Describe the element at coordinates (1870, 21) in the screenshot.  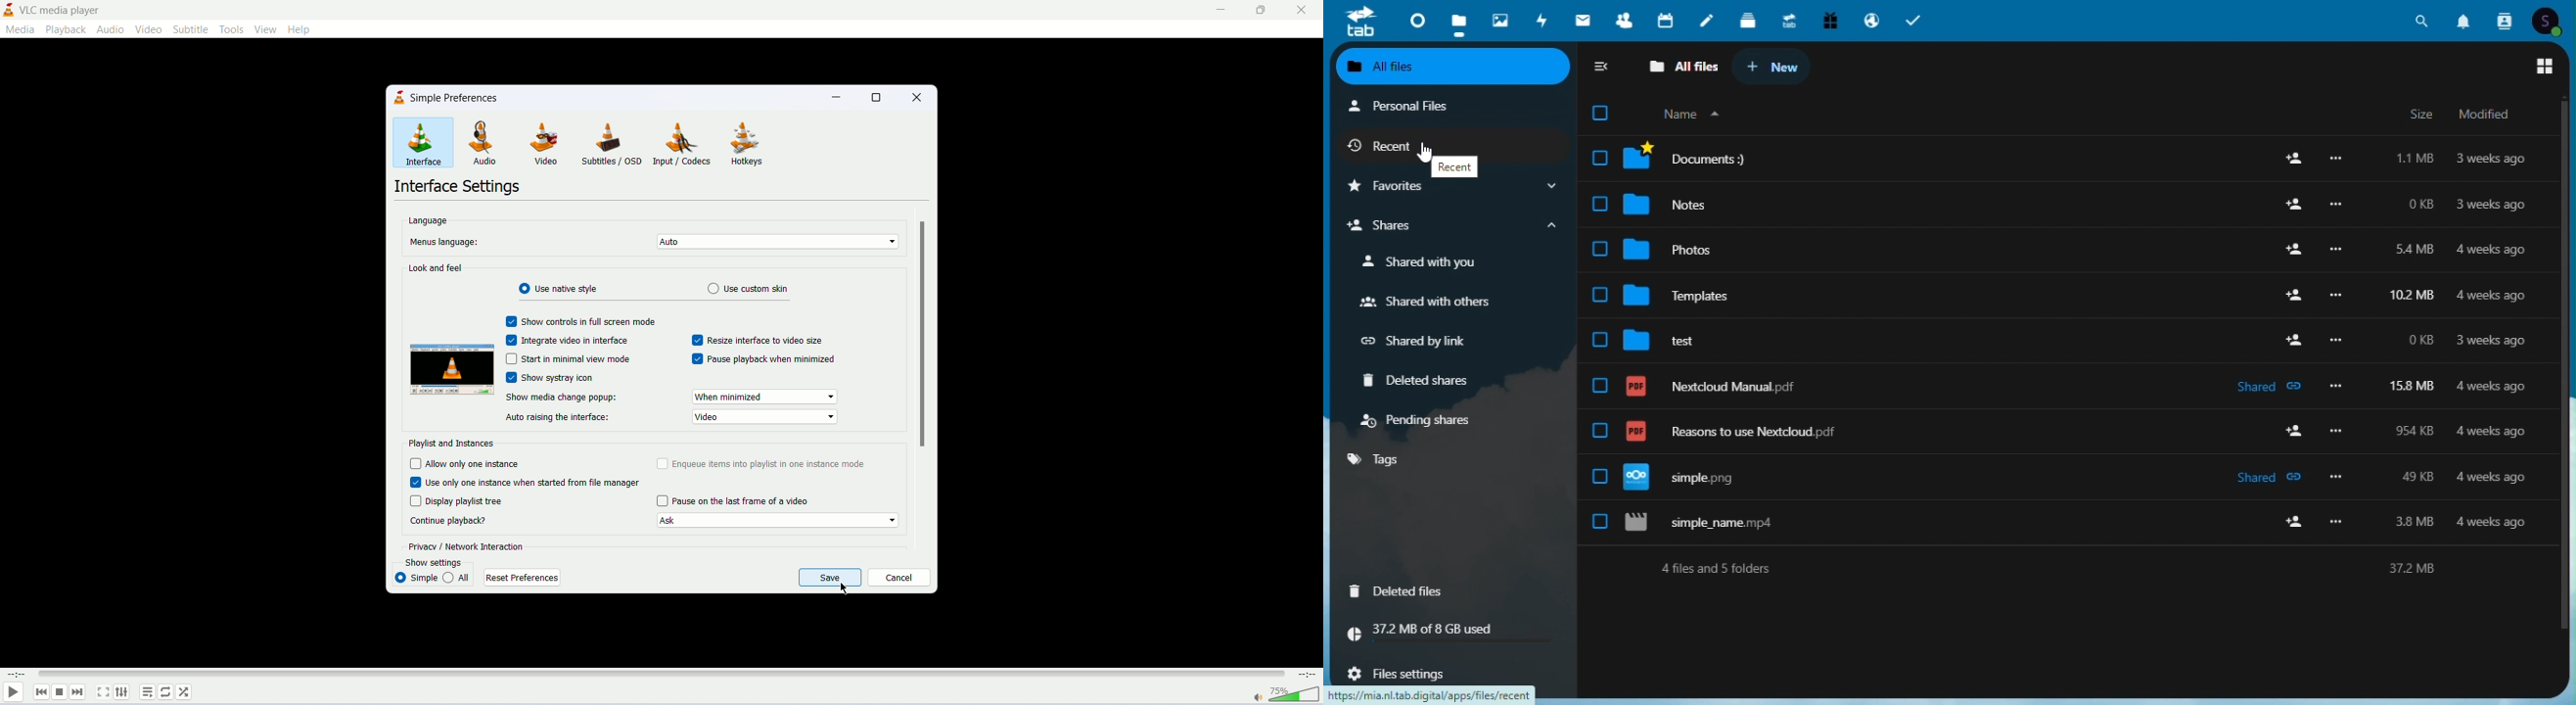
I see `Email hosting` at that location.